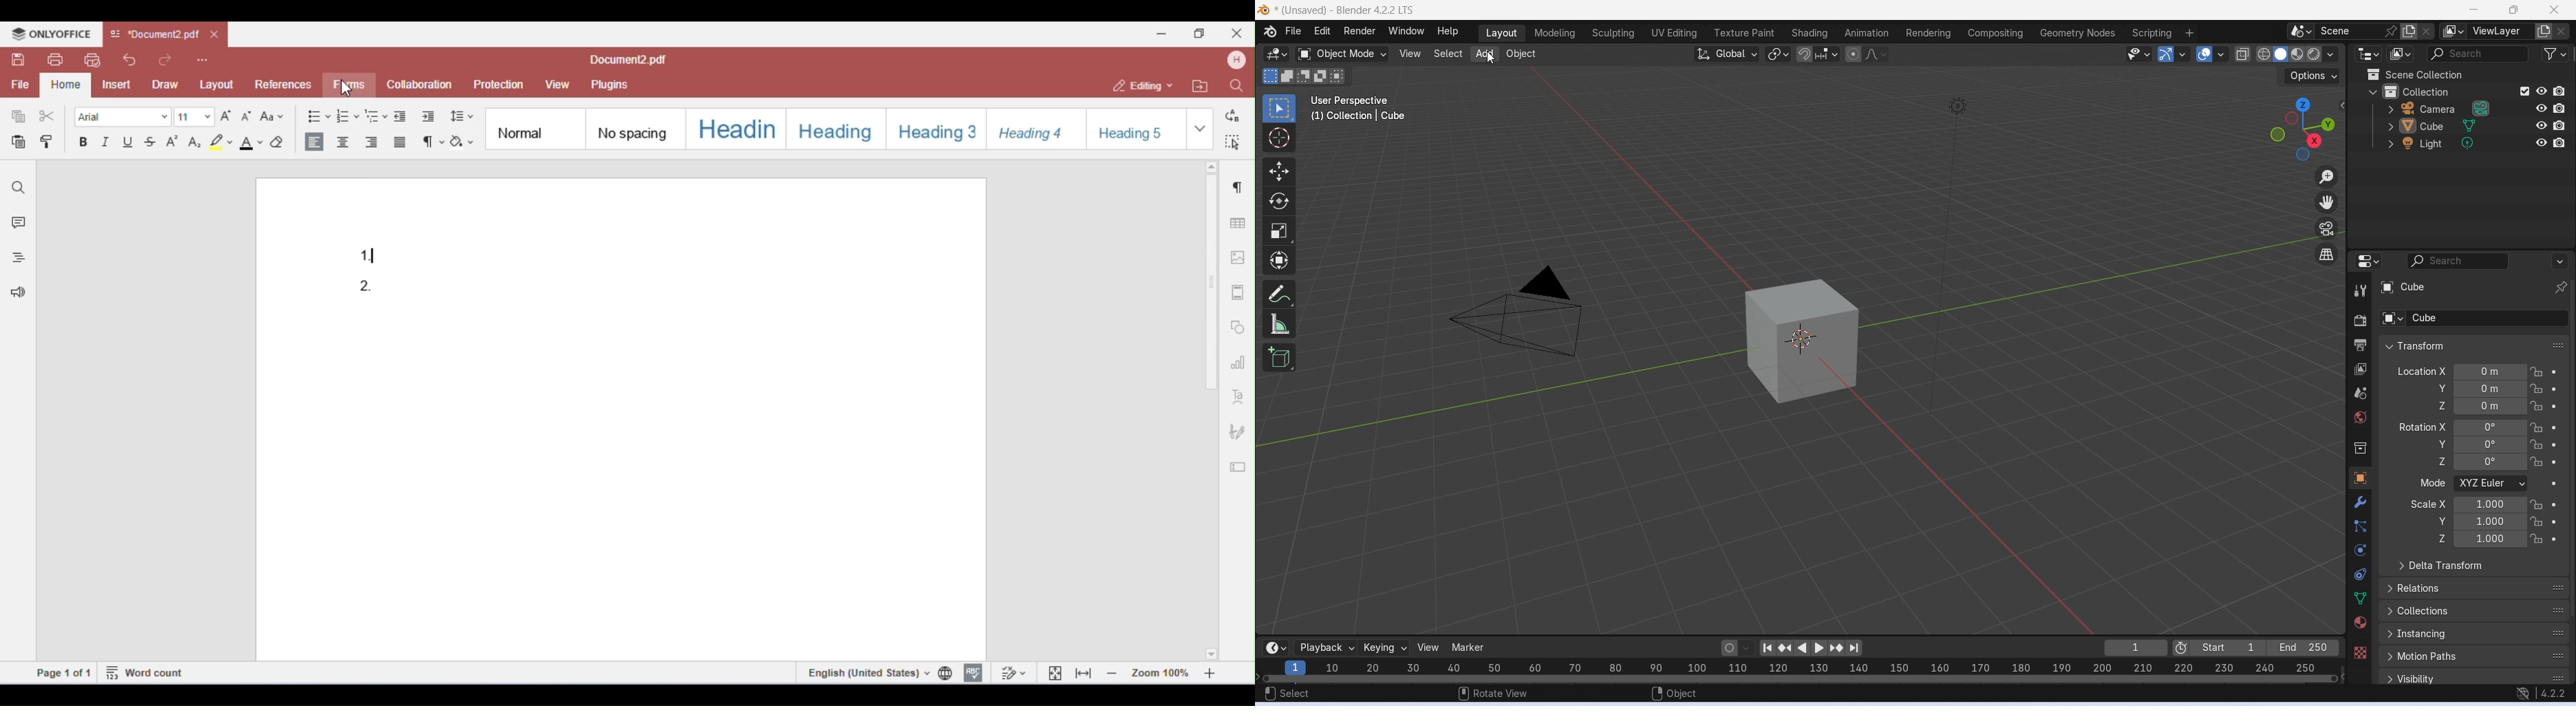 The image size is (2576, 728). I want to click on use mouse scroll to "rotate view", so click(1494, 692).